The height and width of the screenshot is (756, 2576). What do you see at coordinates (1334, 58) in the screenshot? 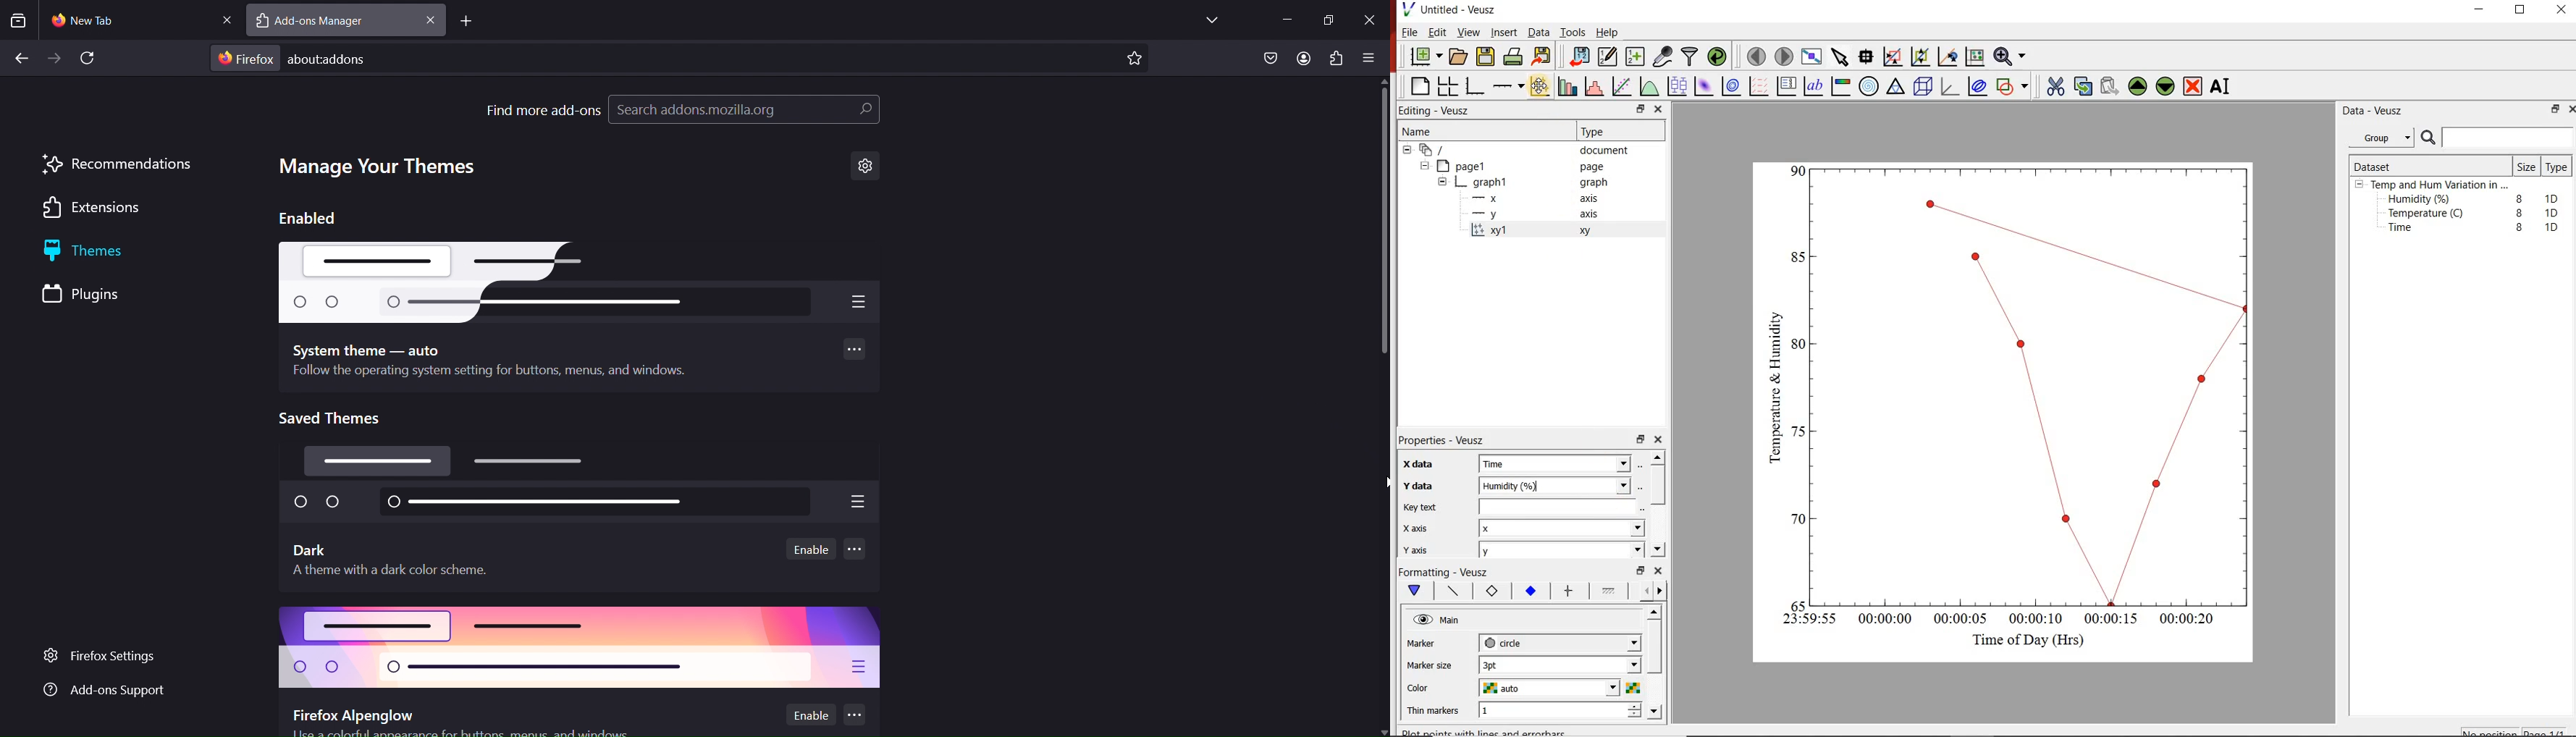
I see `extensions` at bounding box center [1334, 58].